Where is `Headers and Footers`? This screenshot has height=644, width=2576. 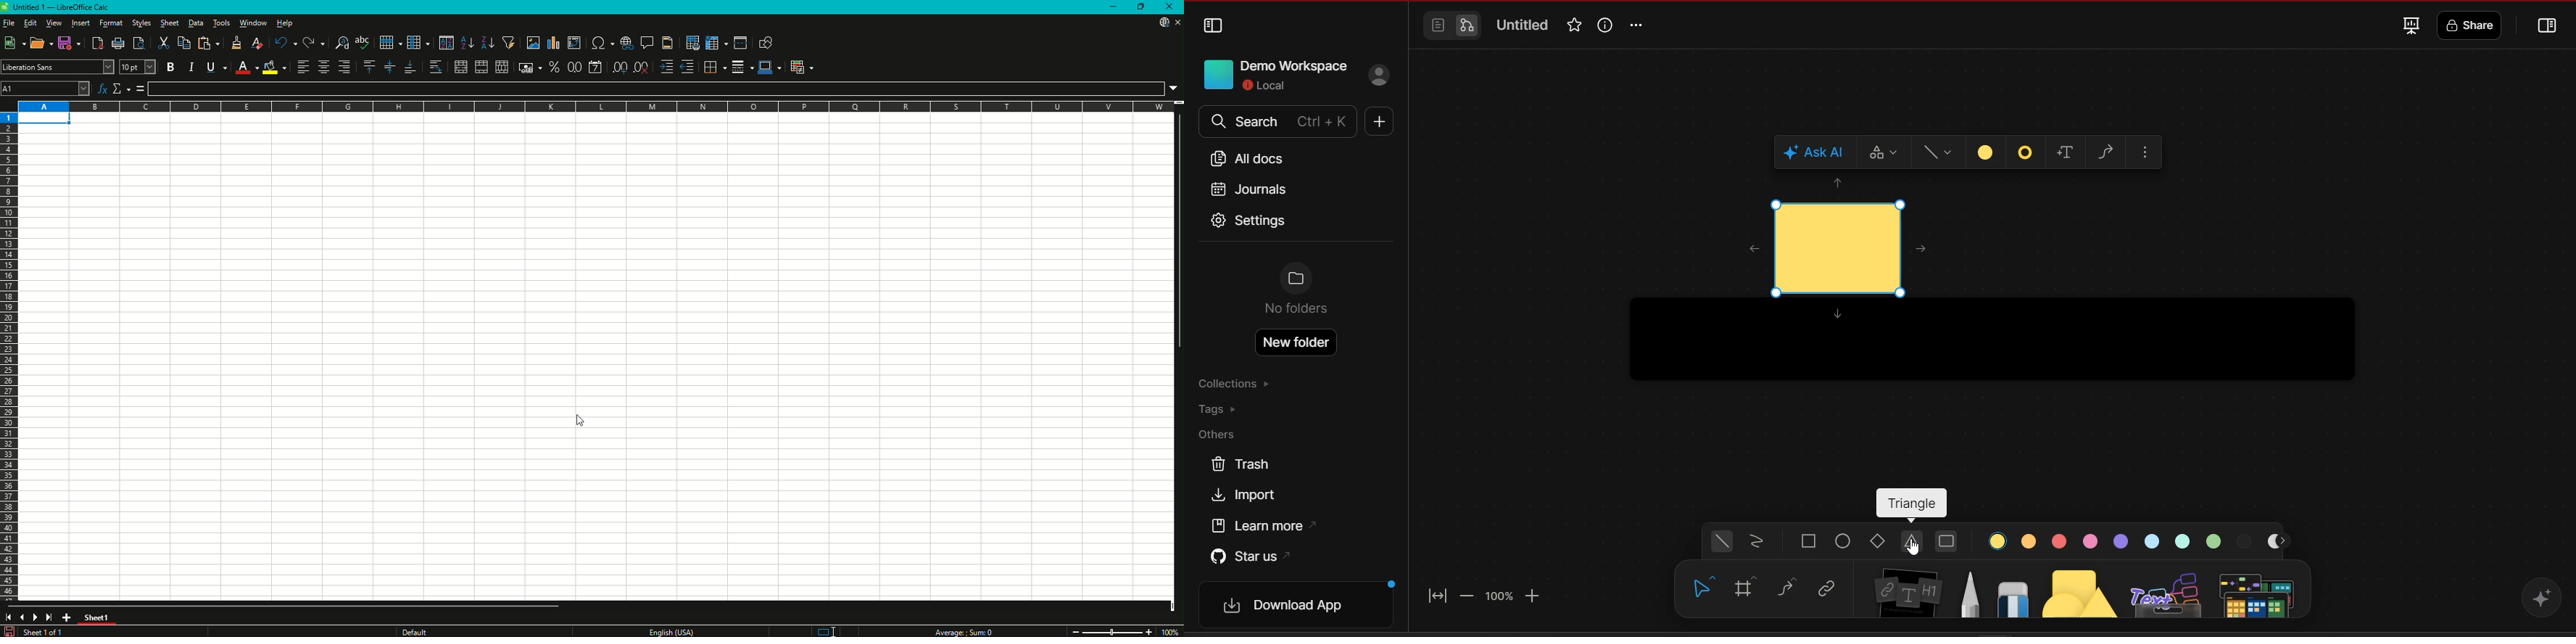 Headers and Footers is located at coordinates (669, 43).